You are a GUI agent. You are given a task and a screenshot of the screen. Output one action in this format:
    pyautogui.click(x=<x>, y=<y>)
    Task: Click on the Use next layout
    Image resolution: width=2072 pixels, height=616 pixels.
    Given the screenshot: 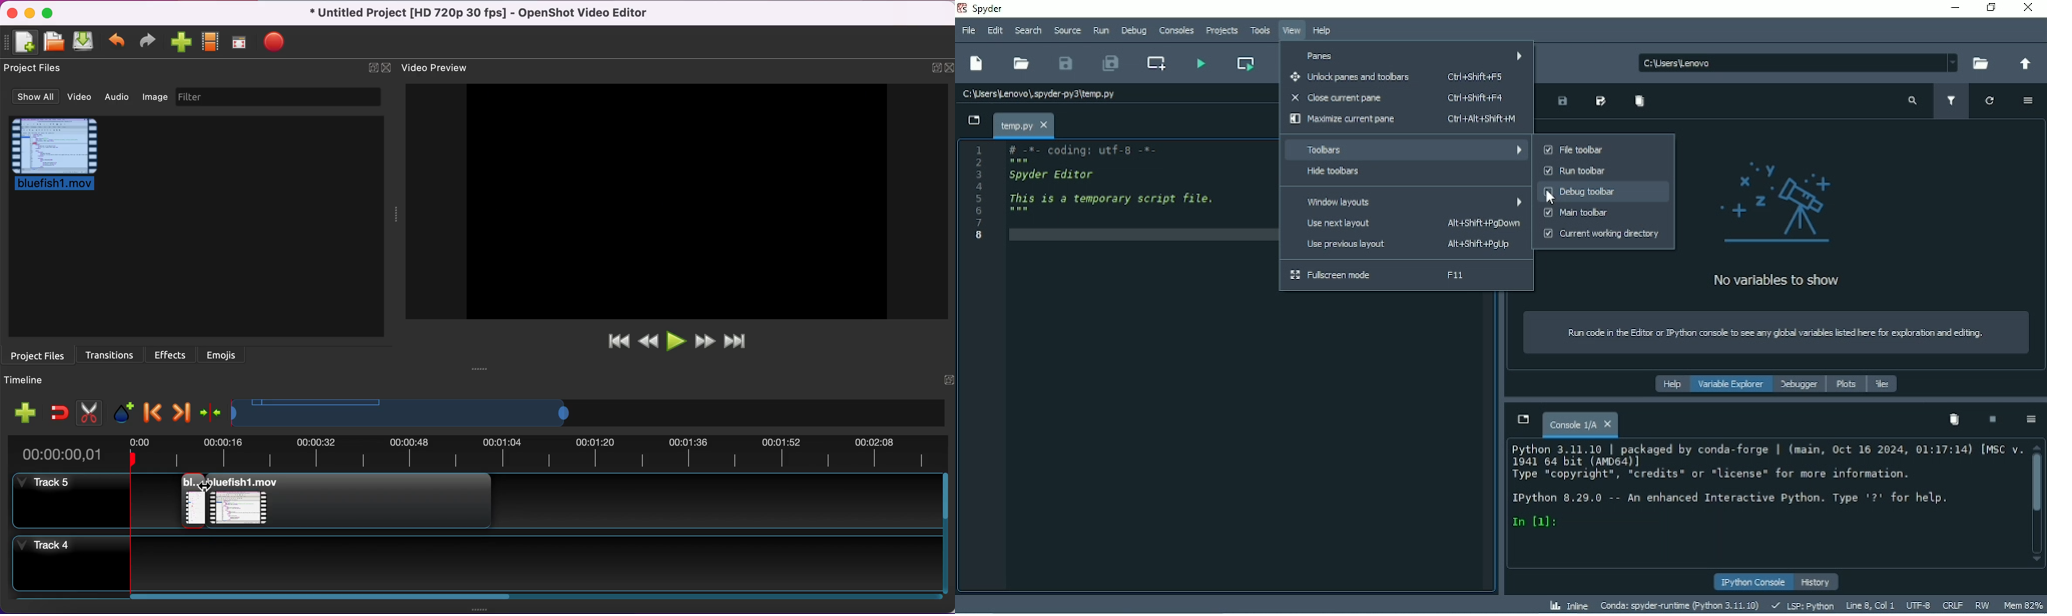 What is the action you would take?
    pyautogui.click(x=1406, y=223)
    